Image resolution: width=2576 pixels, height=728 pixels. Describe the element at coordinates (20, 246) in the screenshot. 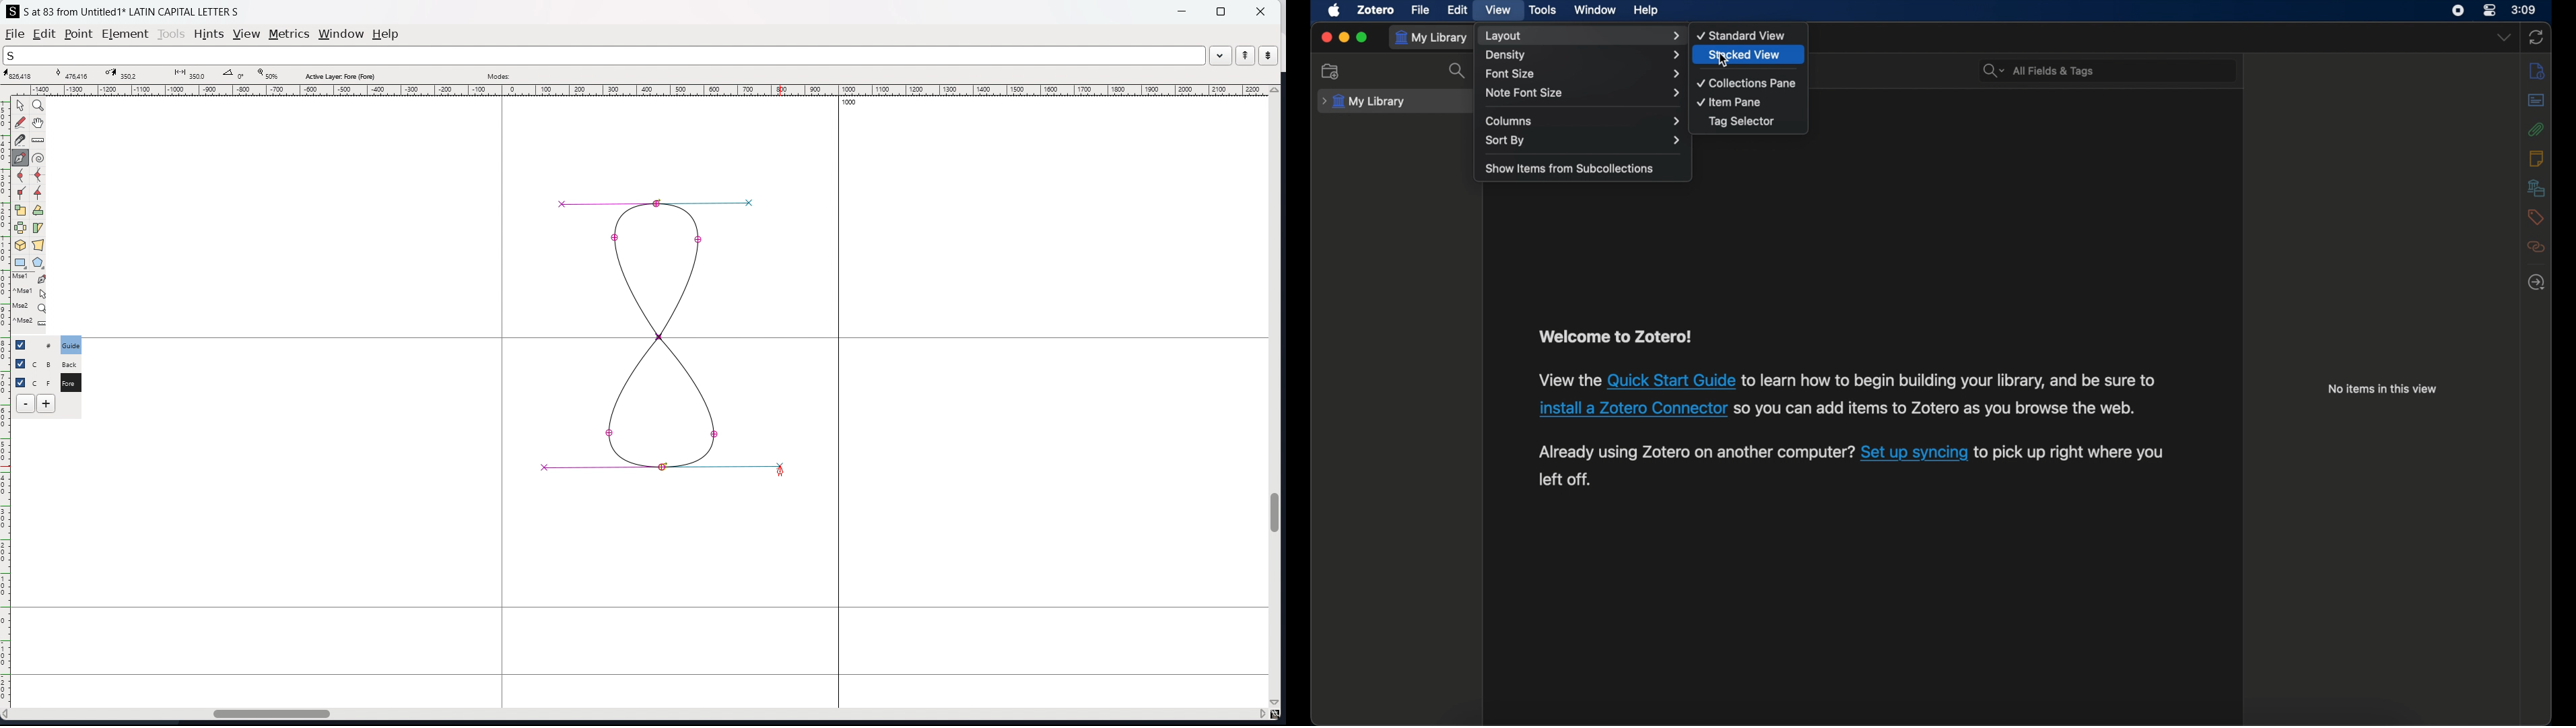

I see `rotate the selection in 3D and project back to plane ` at that location.